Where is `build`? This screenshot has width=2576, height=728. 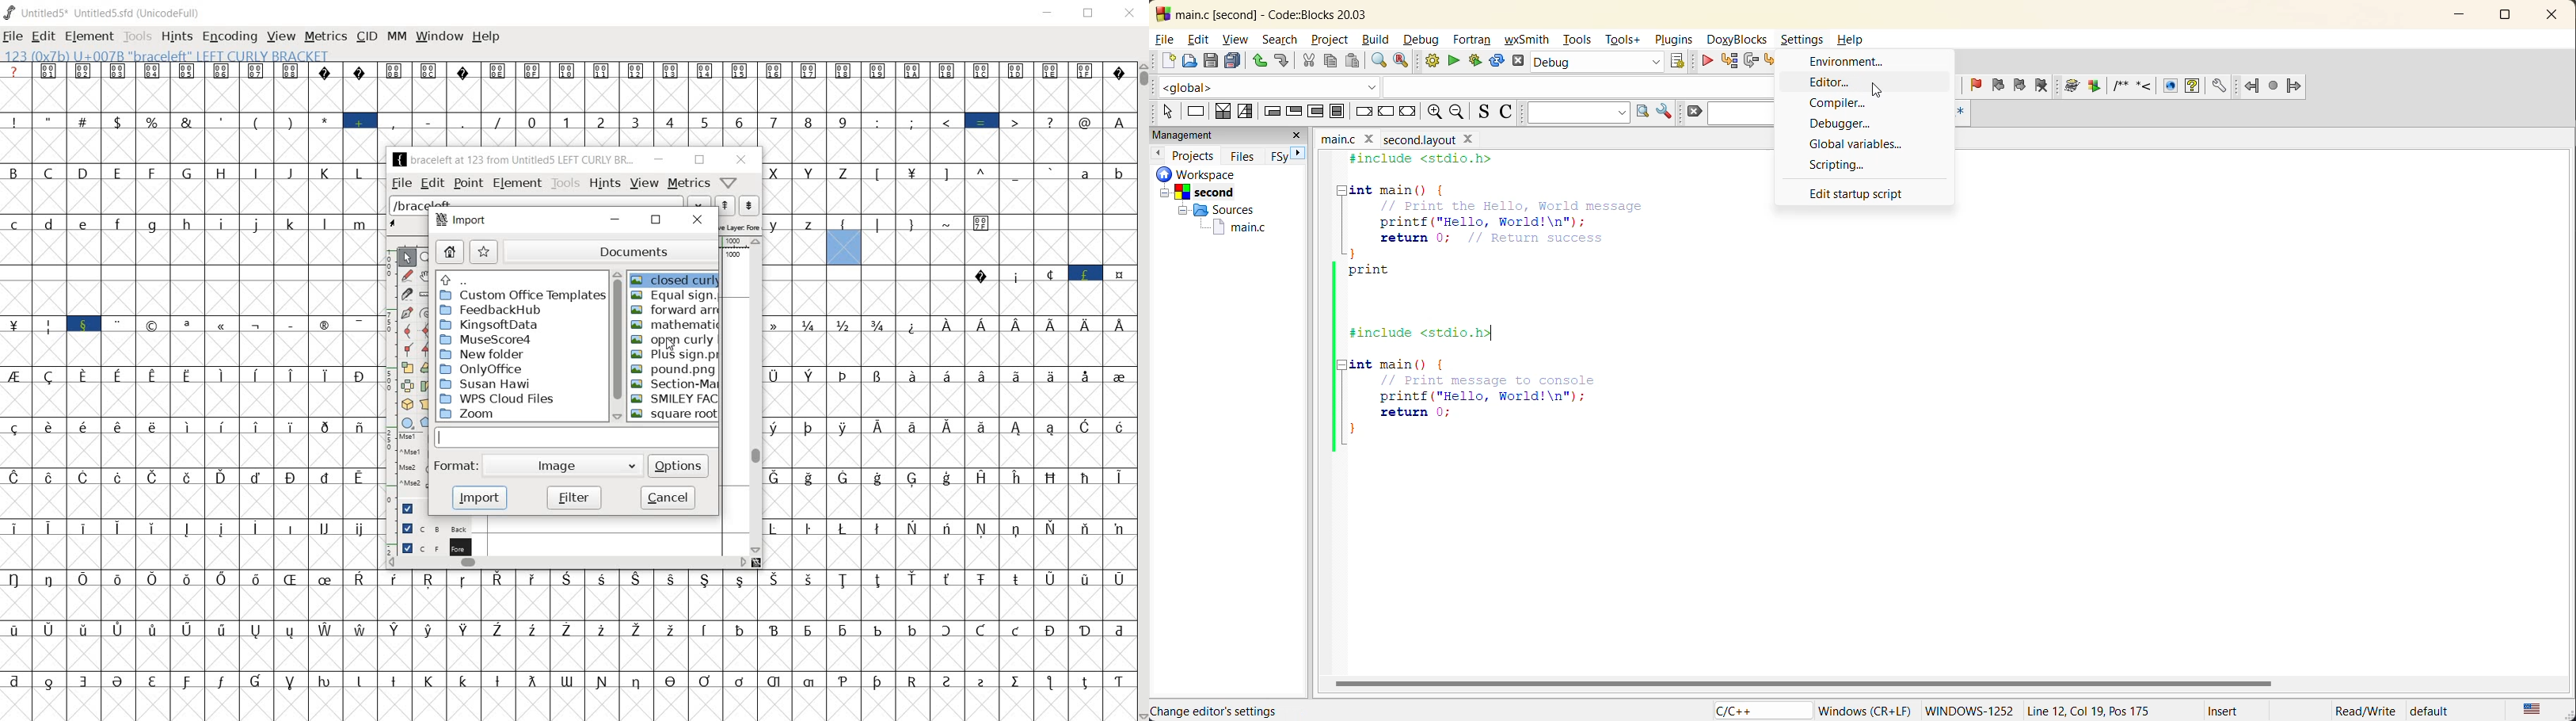
build is located at coordinates (1376, 39).